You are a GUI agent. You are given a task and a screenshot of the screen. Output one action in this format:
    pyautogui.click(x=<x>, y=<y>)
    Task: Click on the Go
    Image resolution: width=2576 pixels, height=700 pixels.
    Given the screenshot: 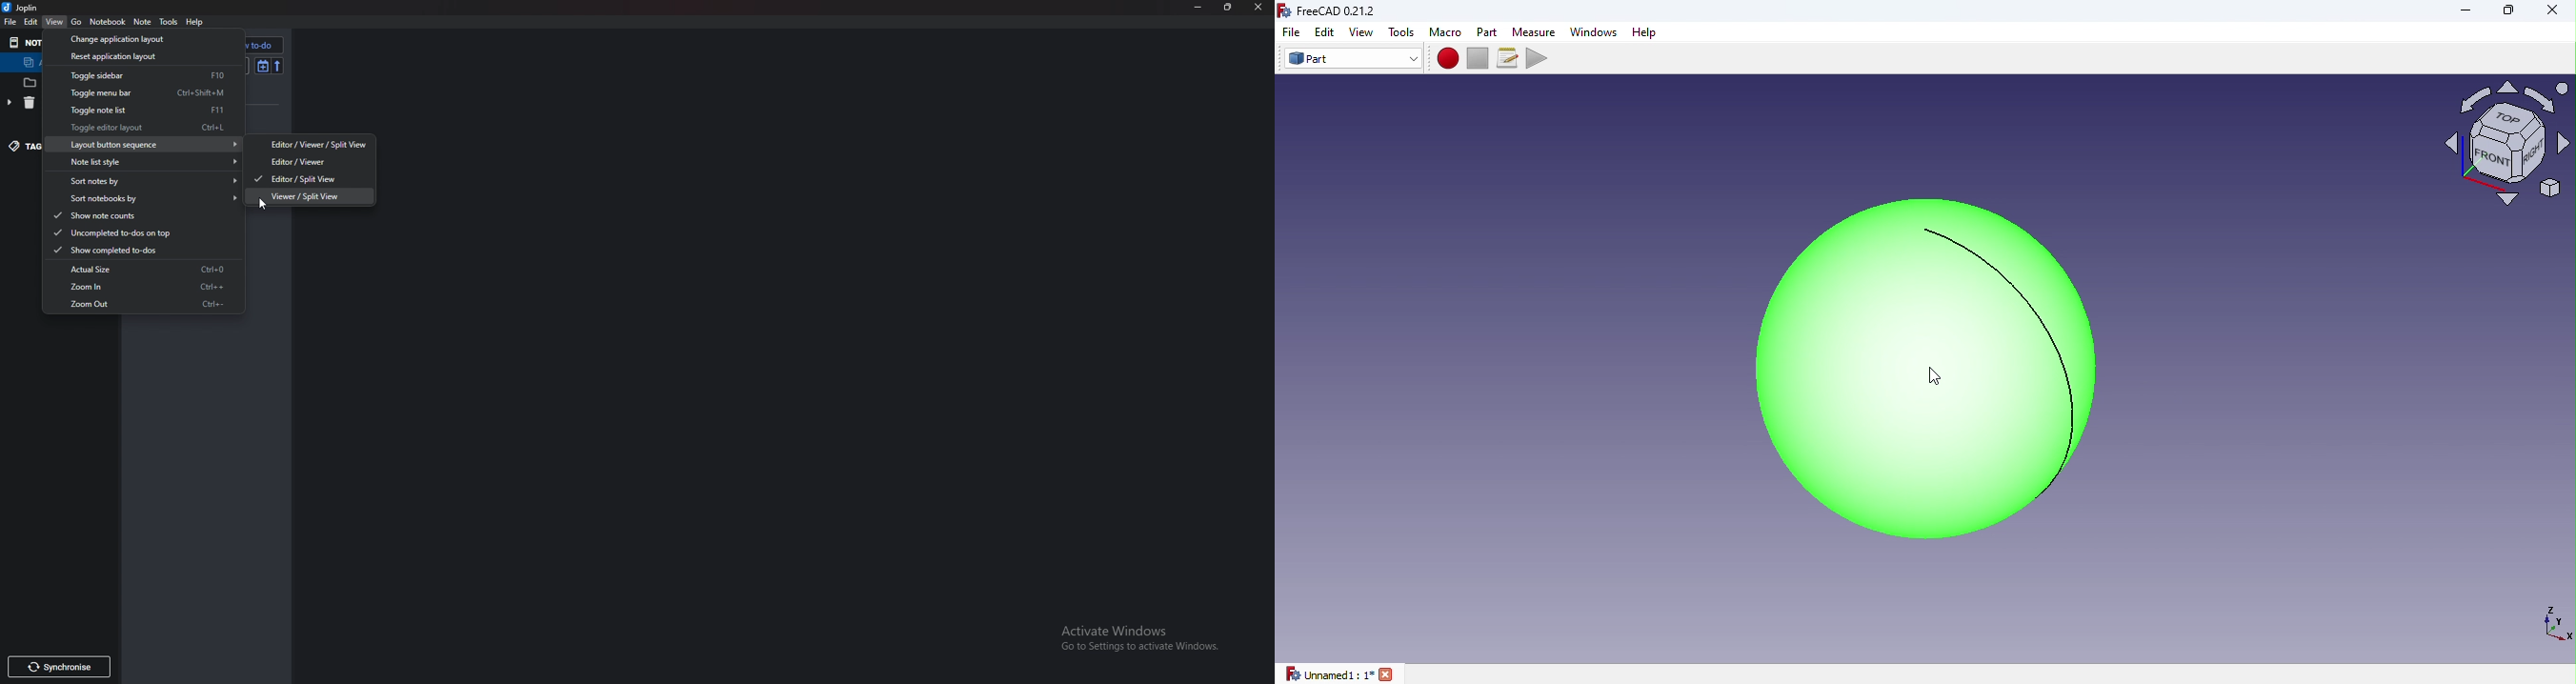 What is the action you would take?
    pyautogui.click(x=77, y=22)
    